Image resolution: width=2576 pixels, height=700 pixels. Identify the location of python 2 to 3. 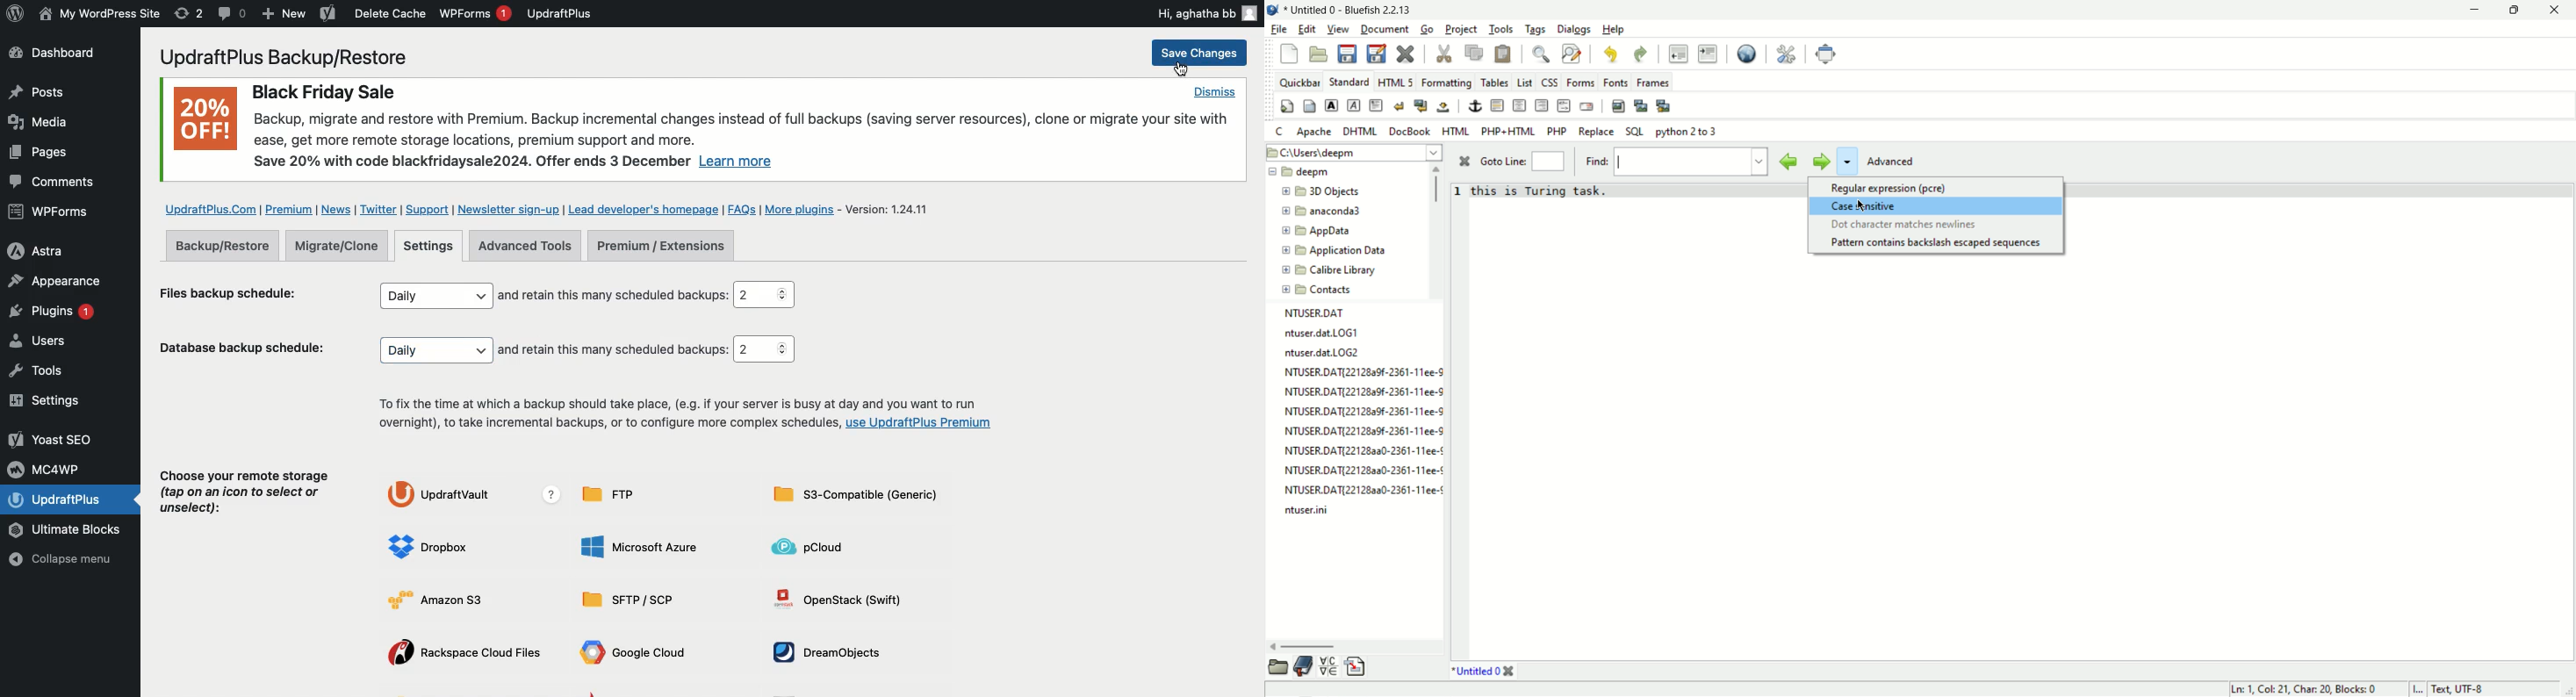
(1689, 132).